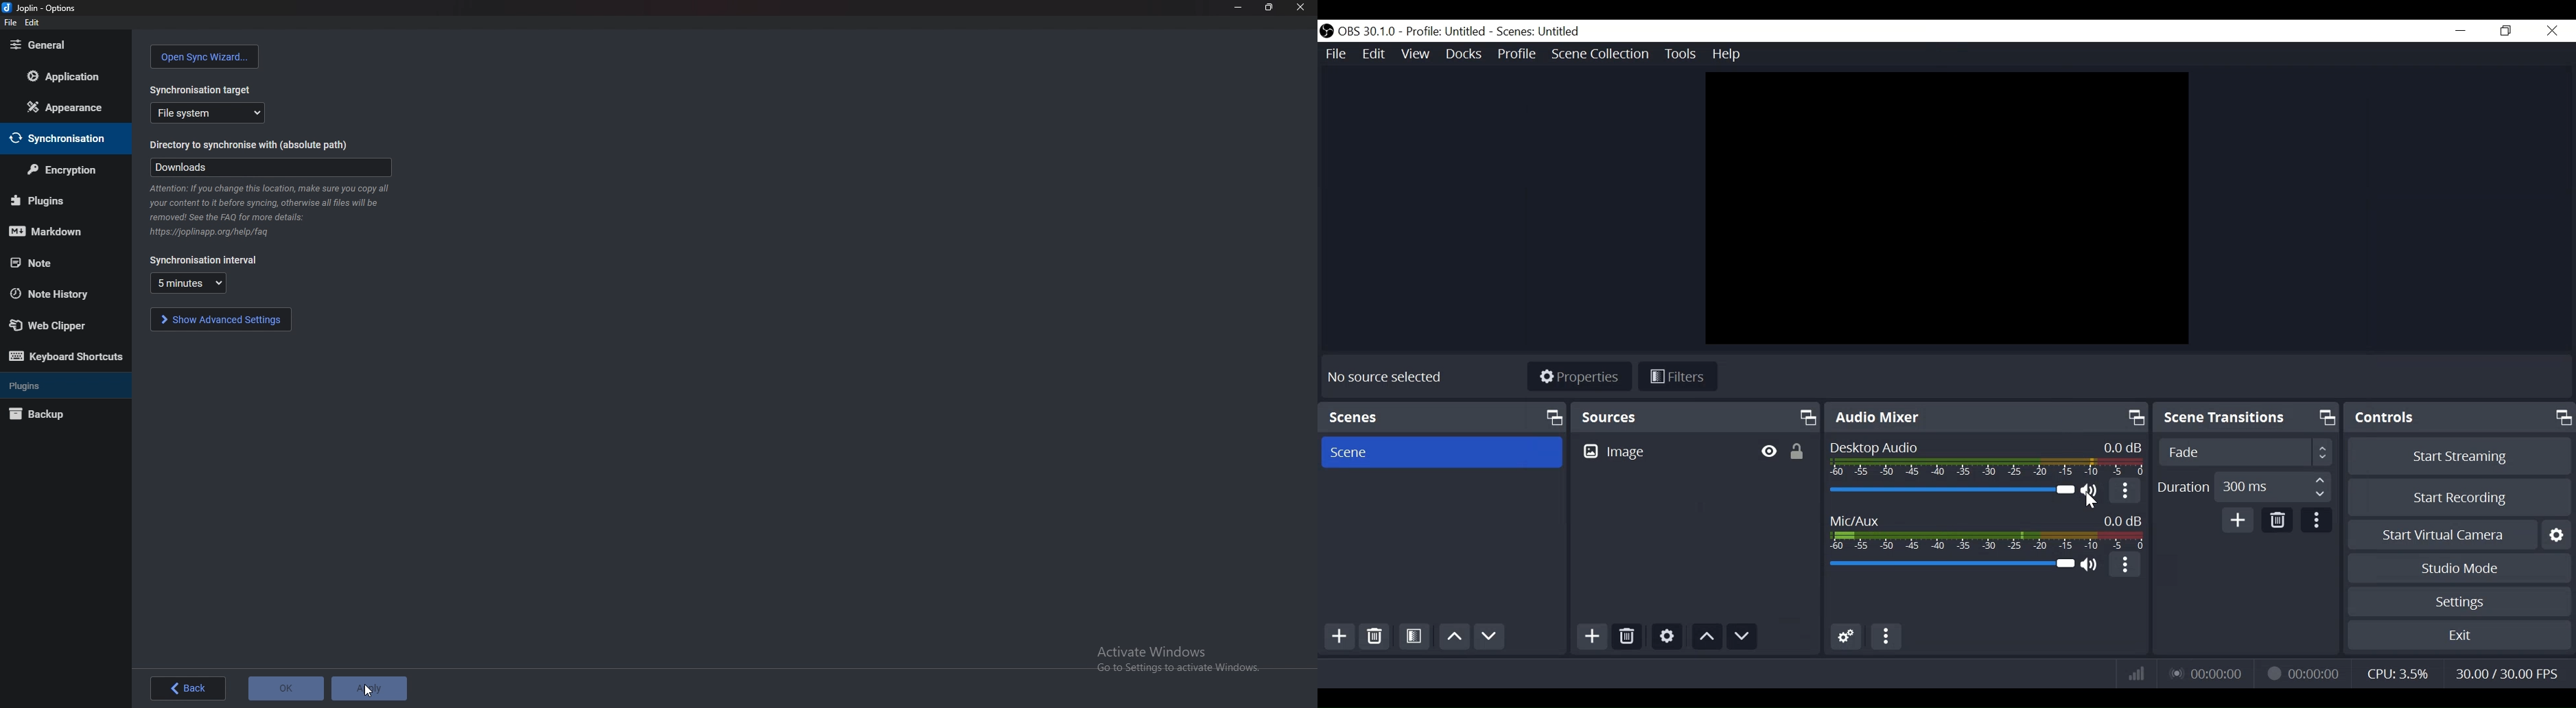 This screenshot has width=2576, height=728. I want to click on General, so click(64, 44).